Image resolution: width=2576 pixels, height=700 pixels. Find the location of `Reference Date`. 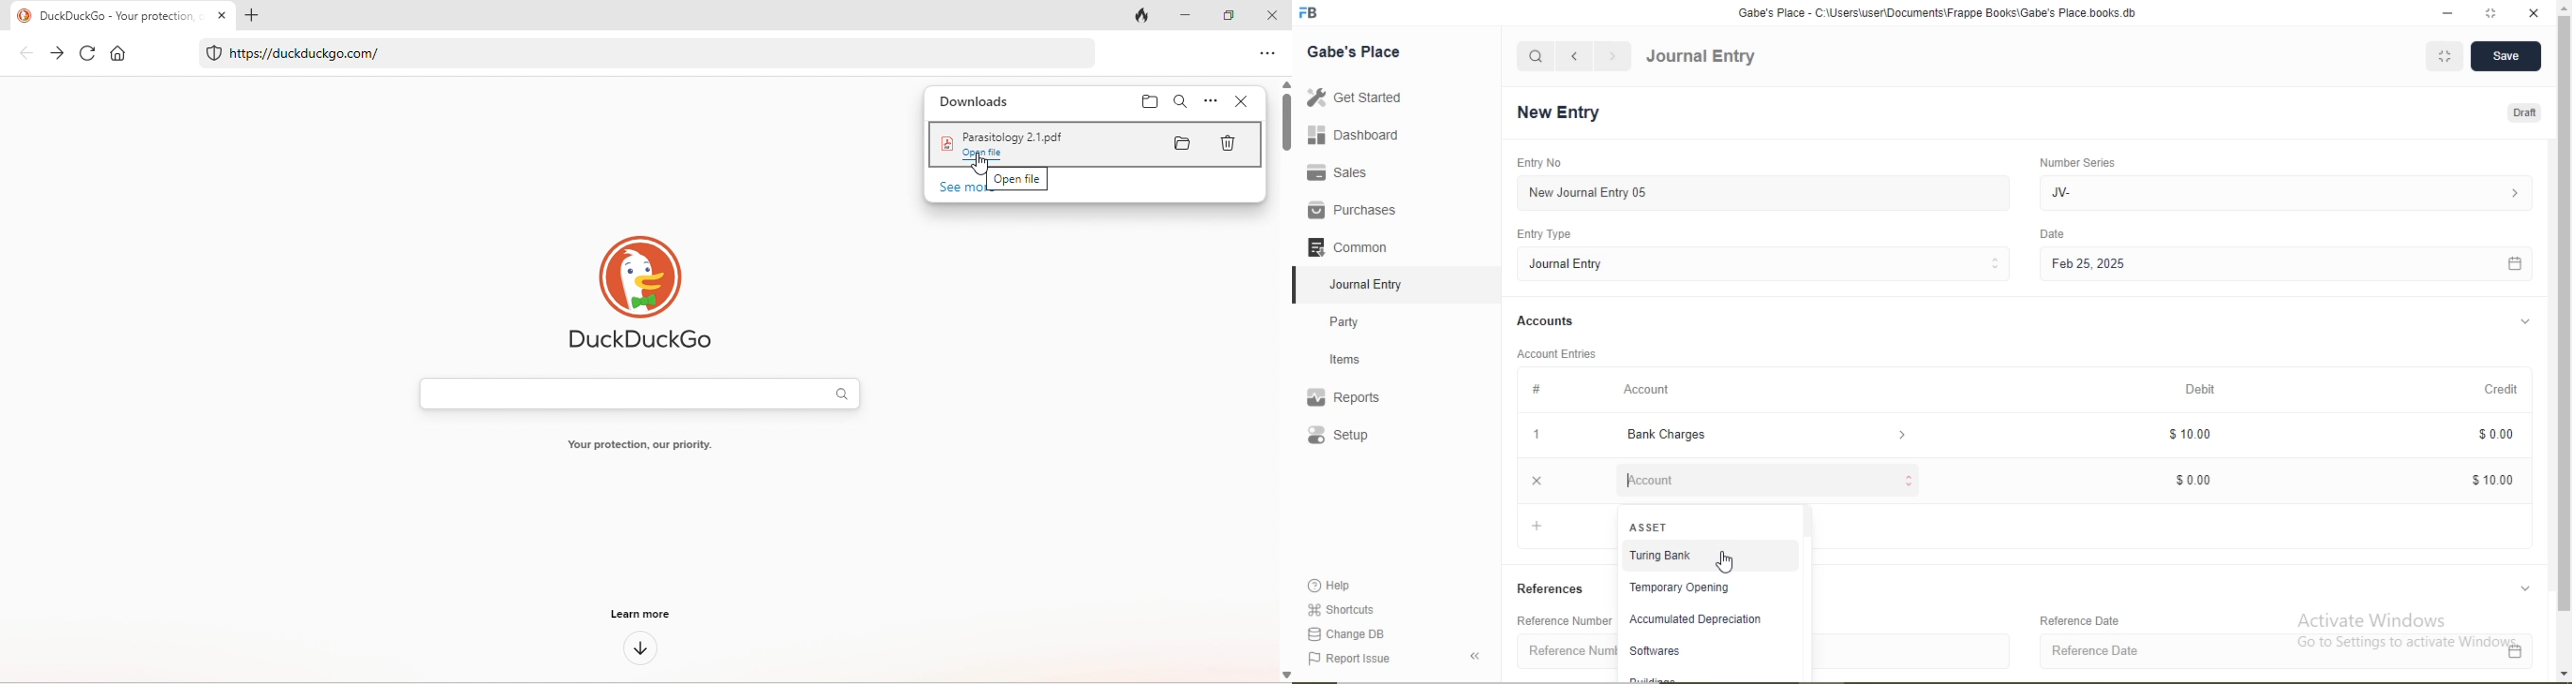

Reference Date is located at coordinates (2093, 620).